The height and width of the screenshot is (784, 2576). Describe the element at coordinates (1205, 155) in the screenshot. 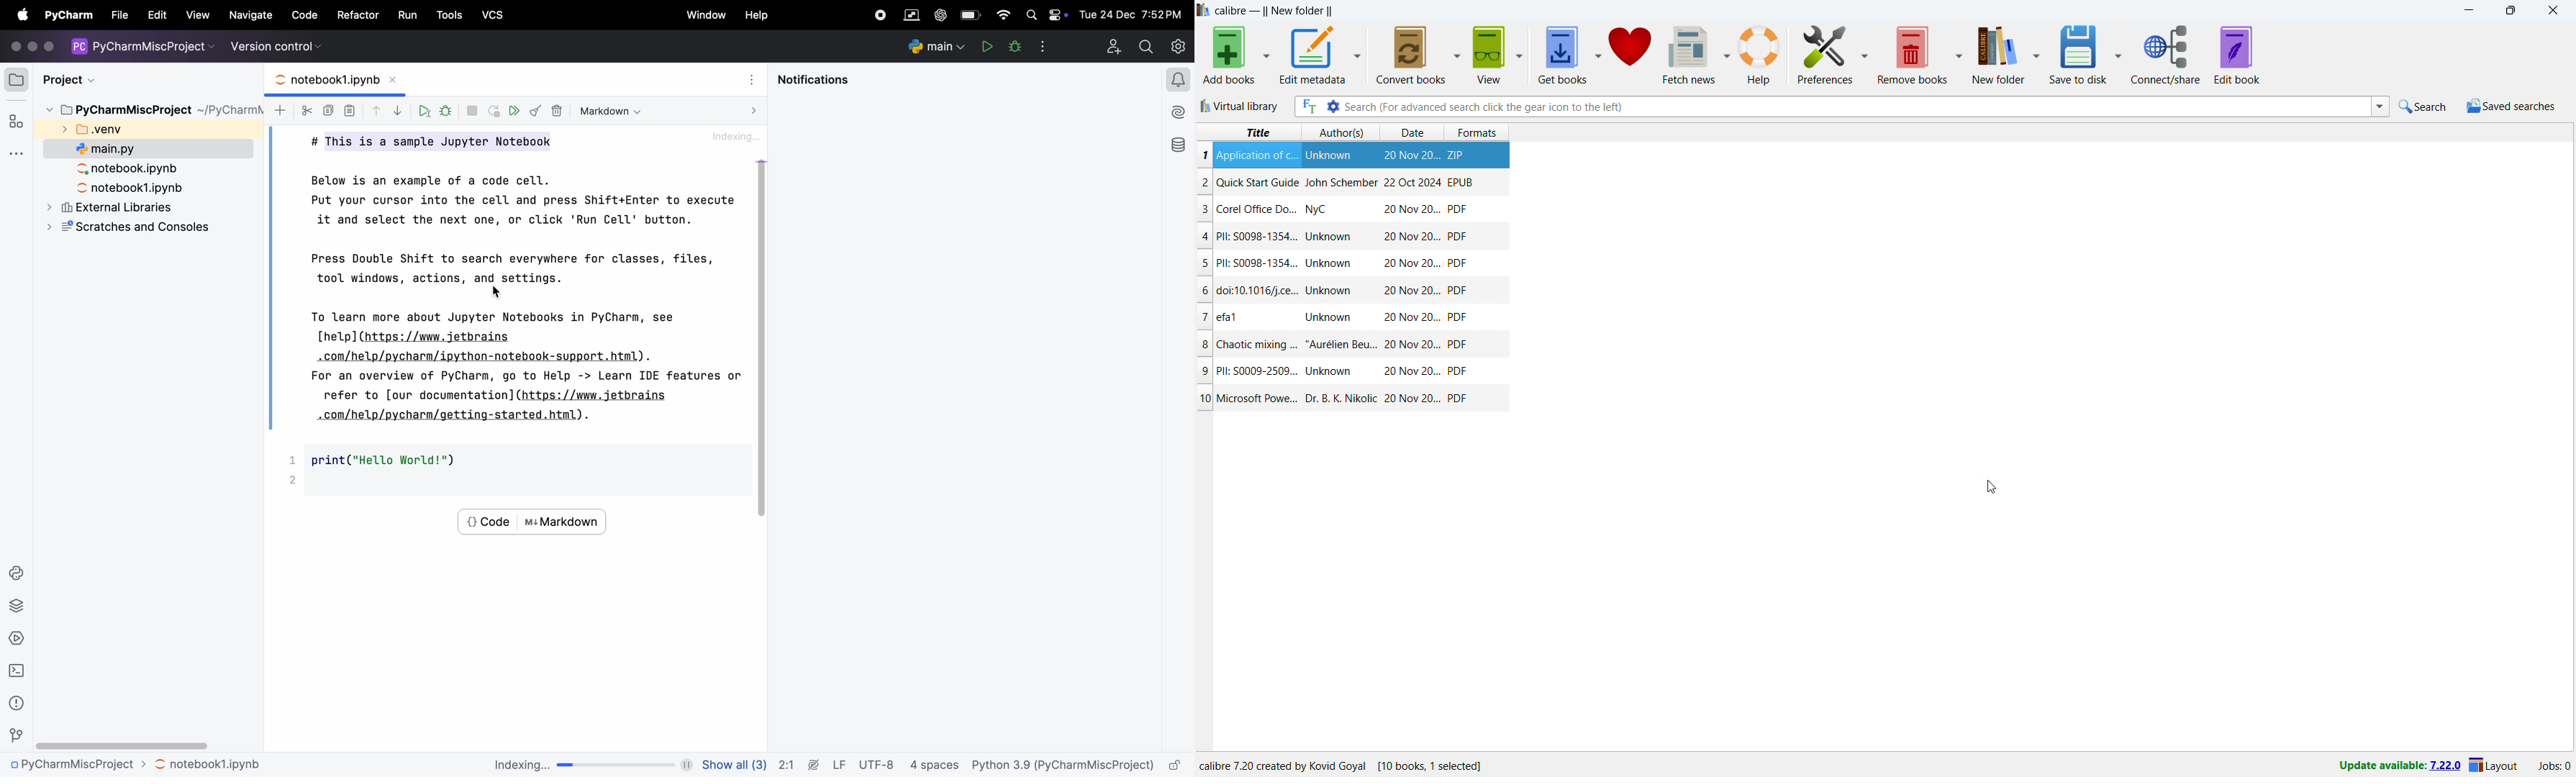

I see `1` at that location.